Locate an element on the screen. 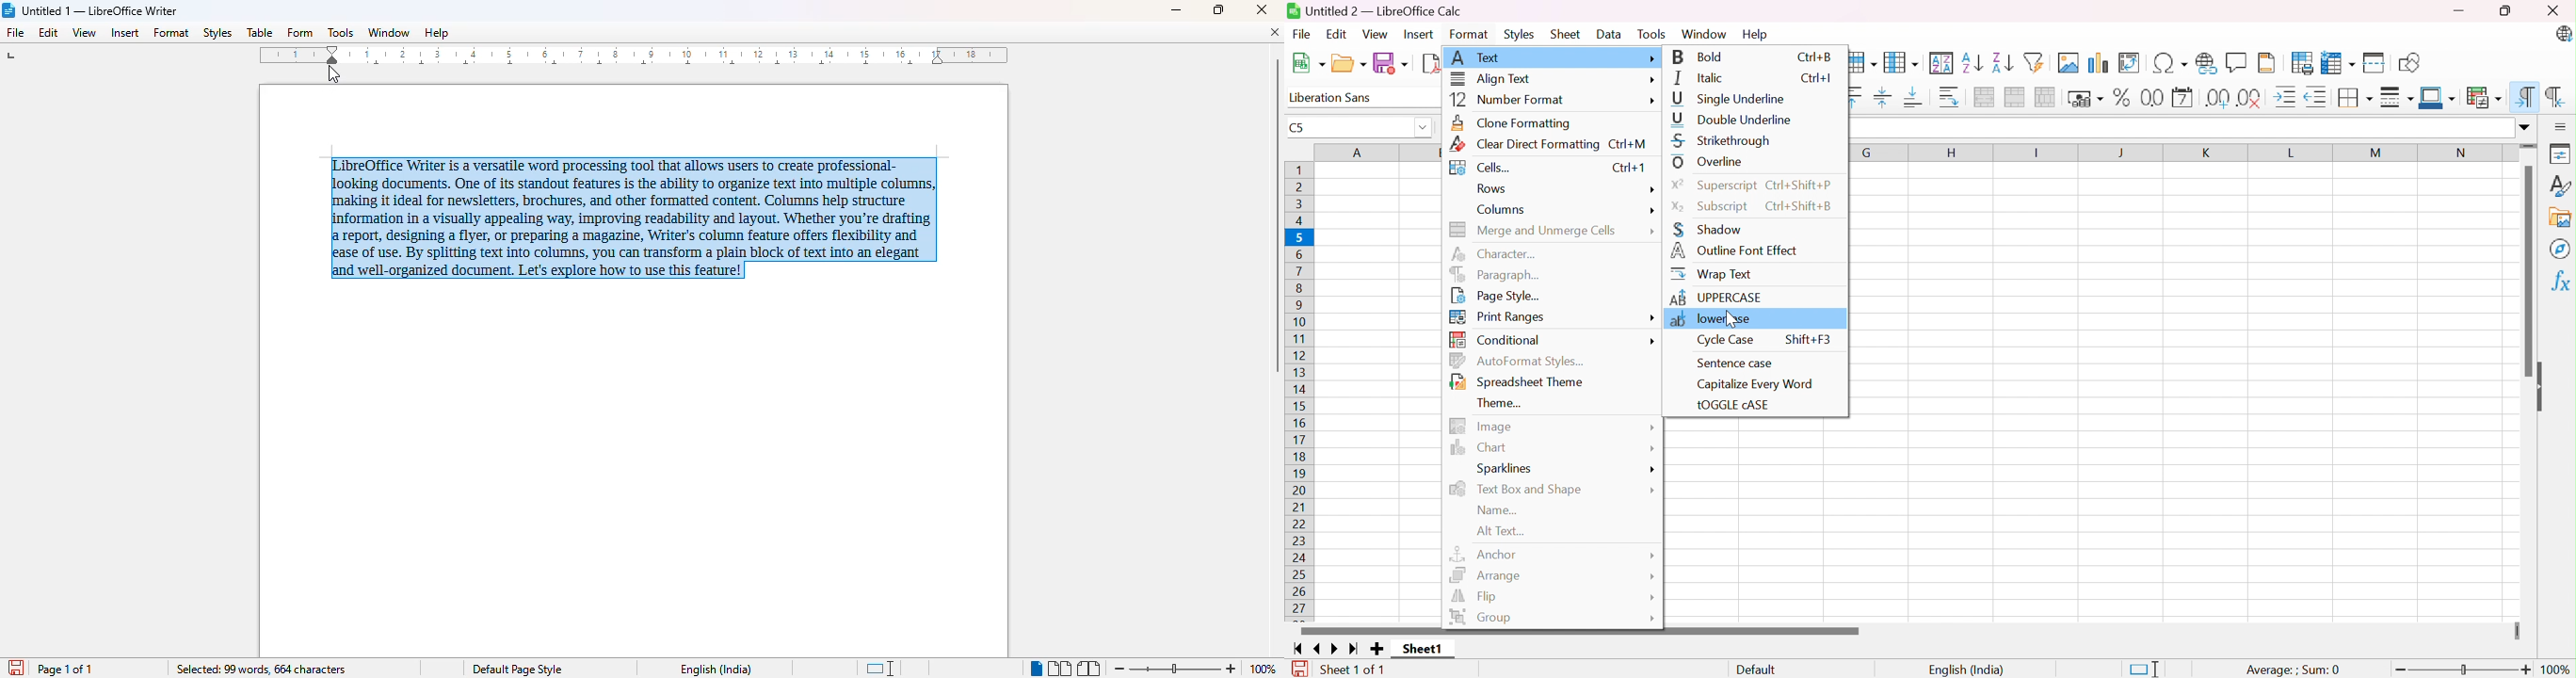 The height and width of the screenshot is (700, 2576). more is located at coordinates (1653, 80).